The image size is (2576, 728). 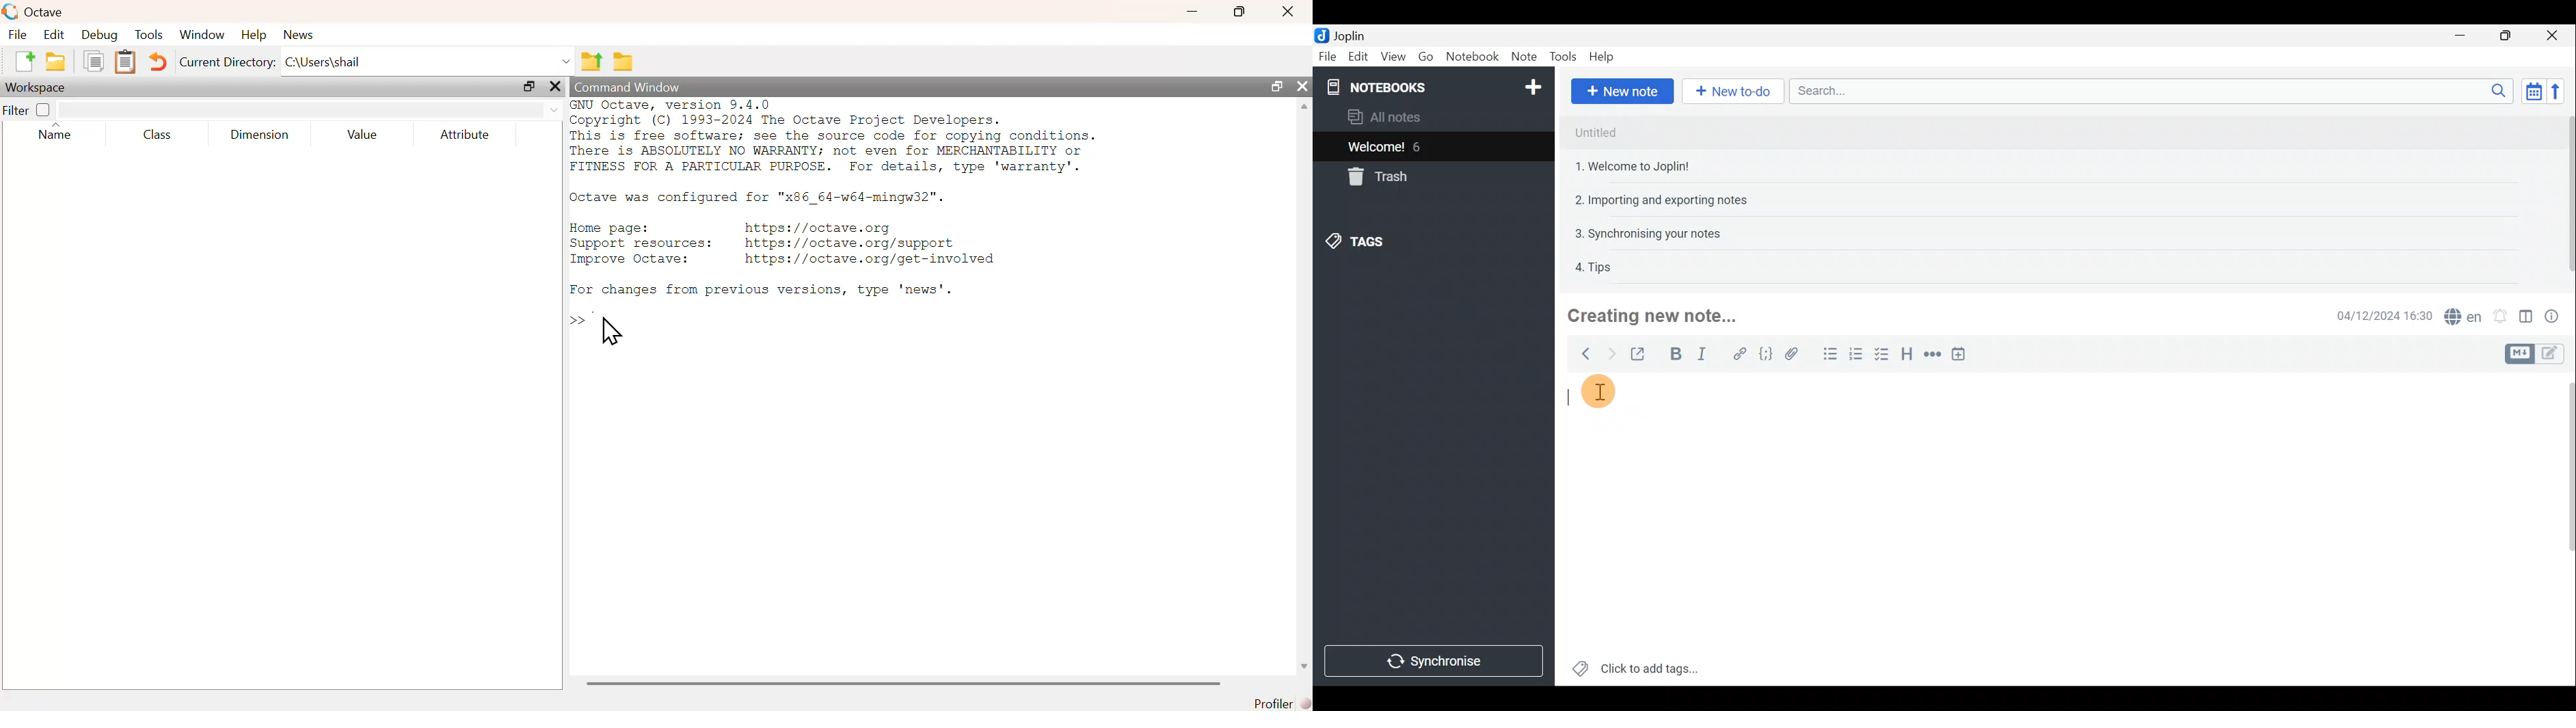 What do you see at coordinates (1674, 354) in the screenshot?
I see `Bold` at bounding box center [1674, 354].